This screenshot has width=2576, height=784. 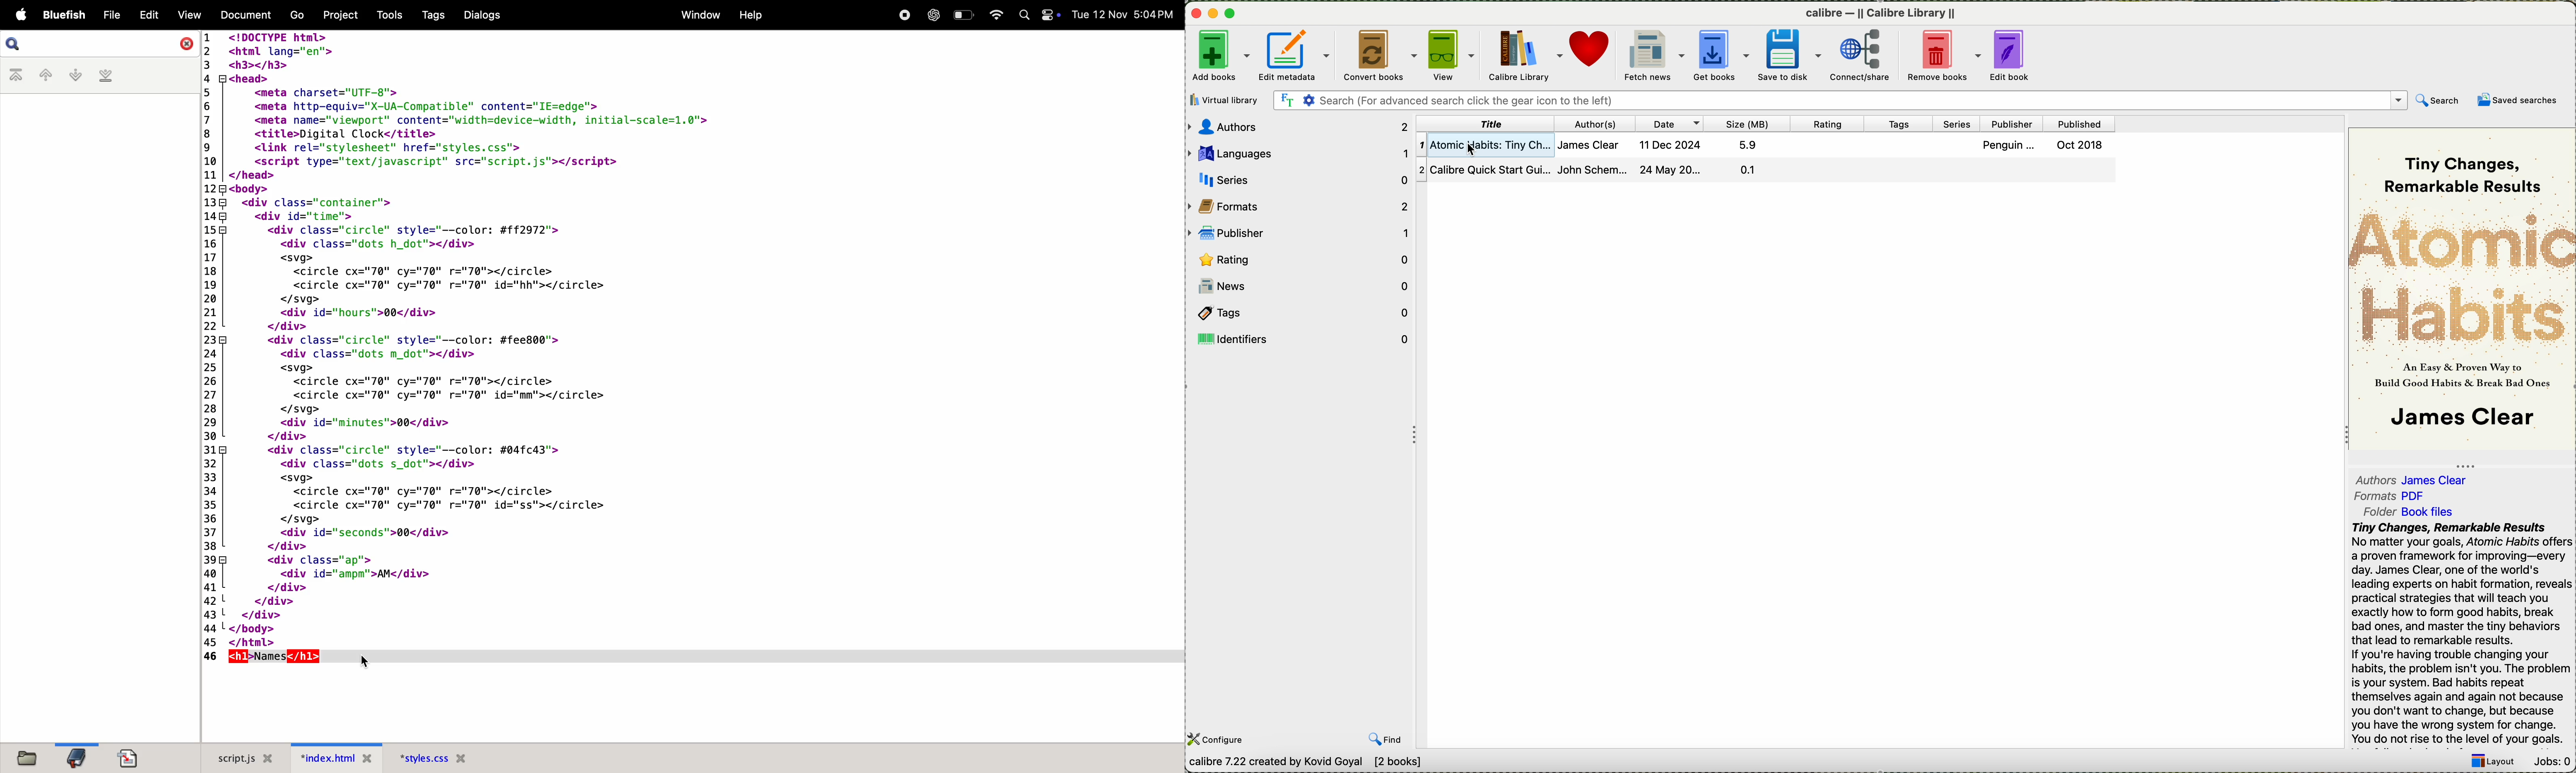 What do you see at coordinates (1299, 230) in the screenshot?
I see `publisher` at bounding box center [1299, 230].